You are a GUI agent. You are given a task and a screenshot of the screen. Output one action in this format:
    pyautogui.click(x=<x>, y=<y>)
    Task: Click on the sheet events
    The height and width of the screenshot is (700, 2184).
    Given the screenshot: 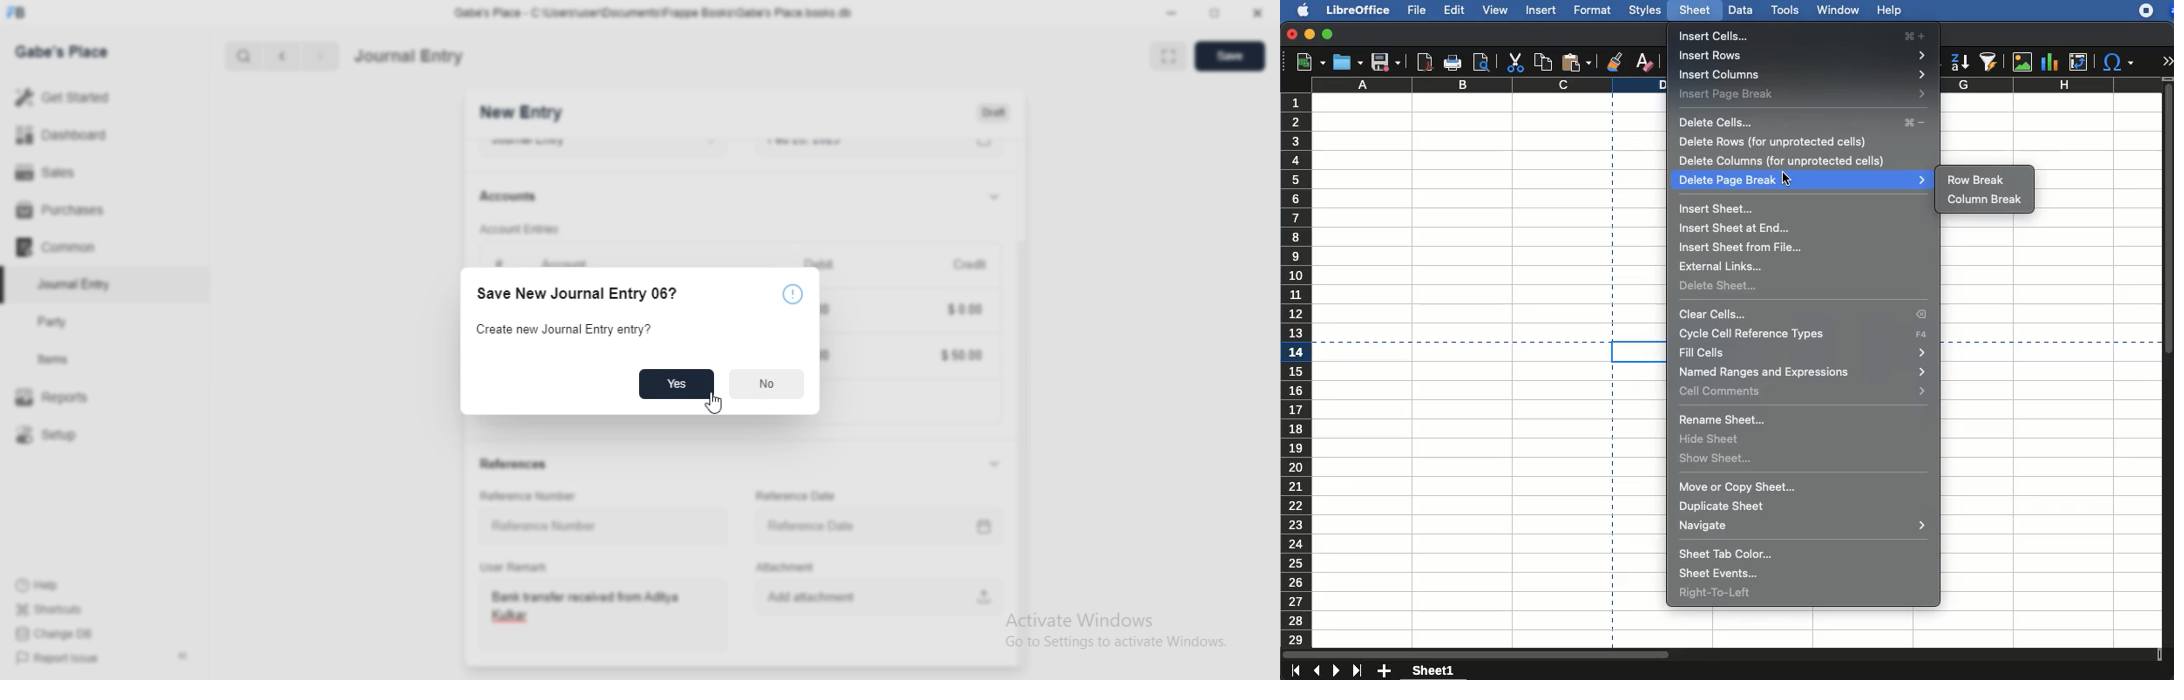 What is the action you would take?
    pyautogui.click(x=1722, y=575)
    